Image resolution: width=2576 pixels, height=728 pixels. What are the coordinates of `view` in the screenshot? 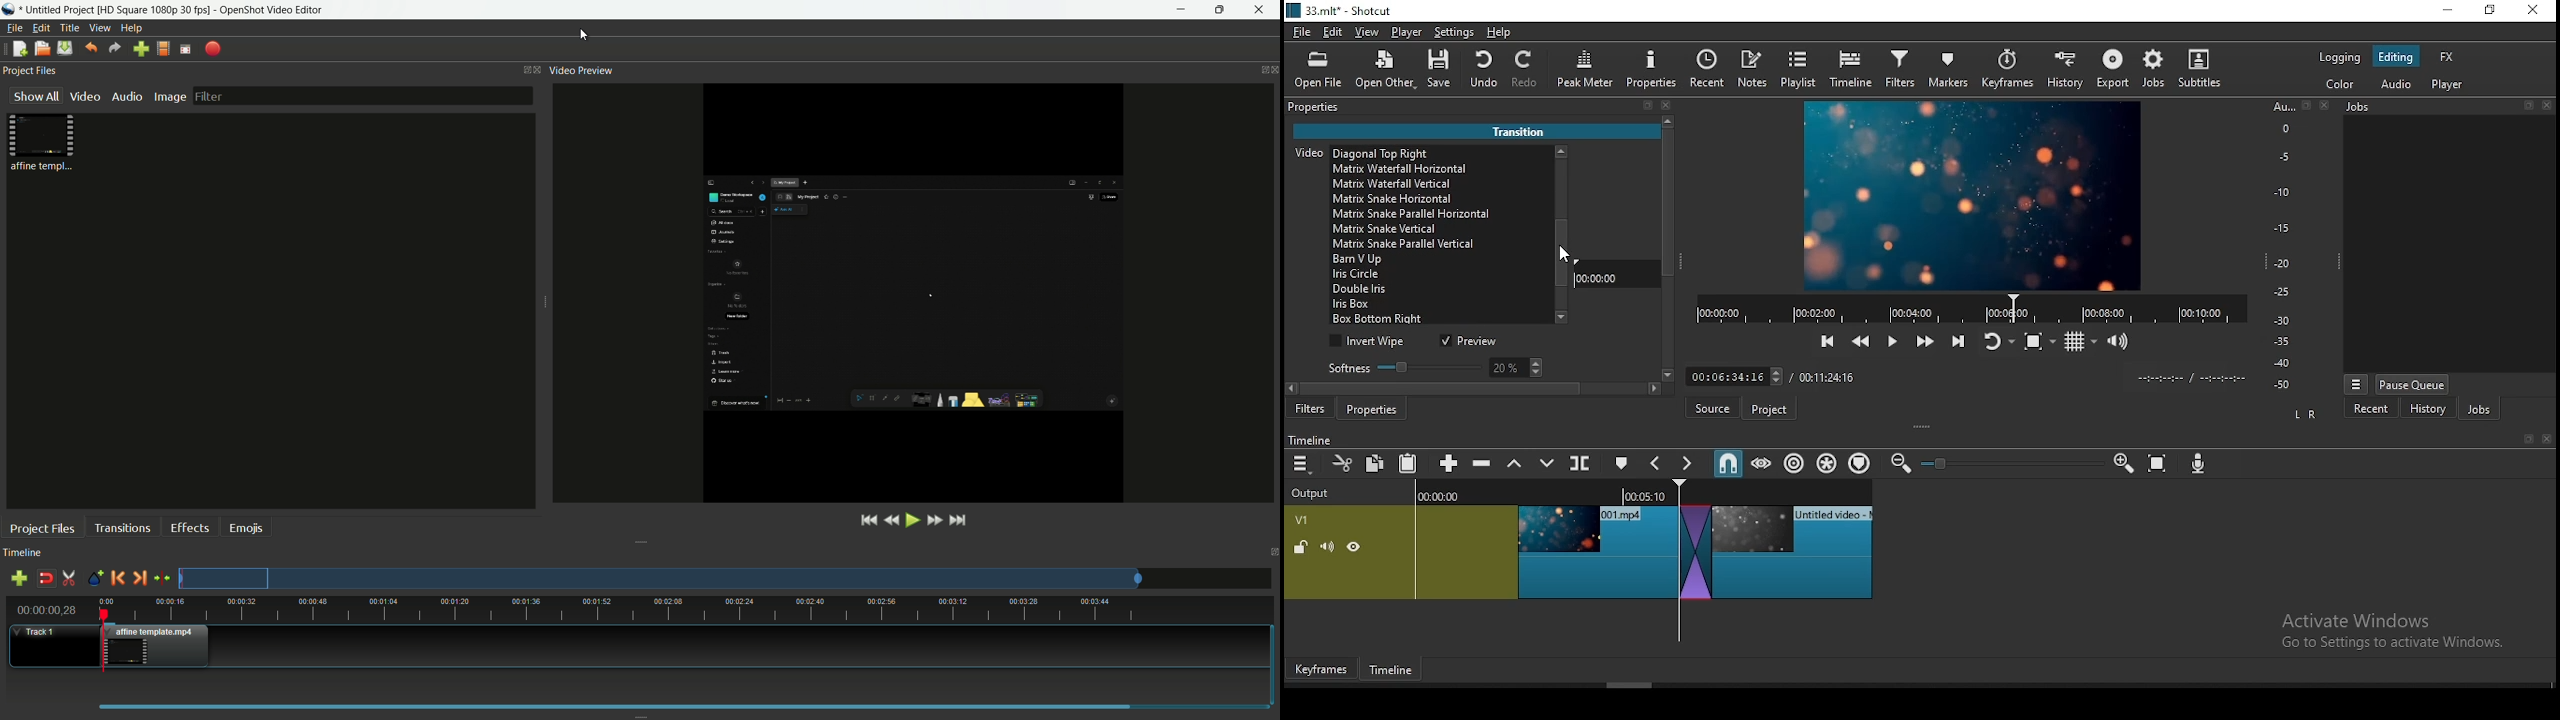 It's located at (1370, 34).